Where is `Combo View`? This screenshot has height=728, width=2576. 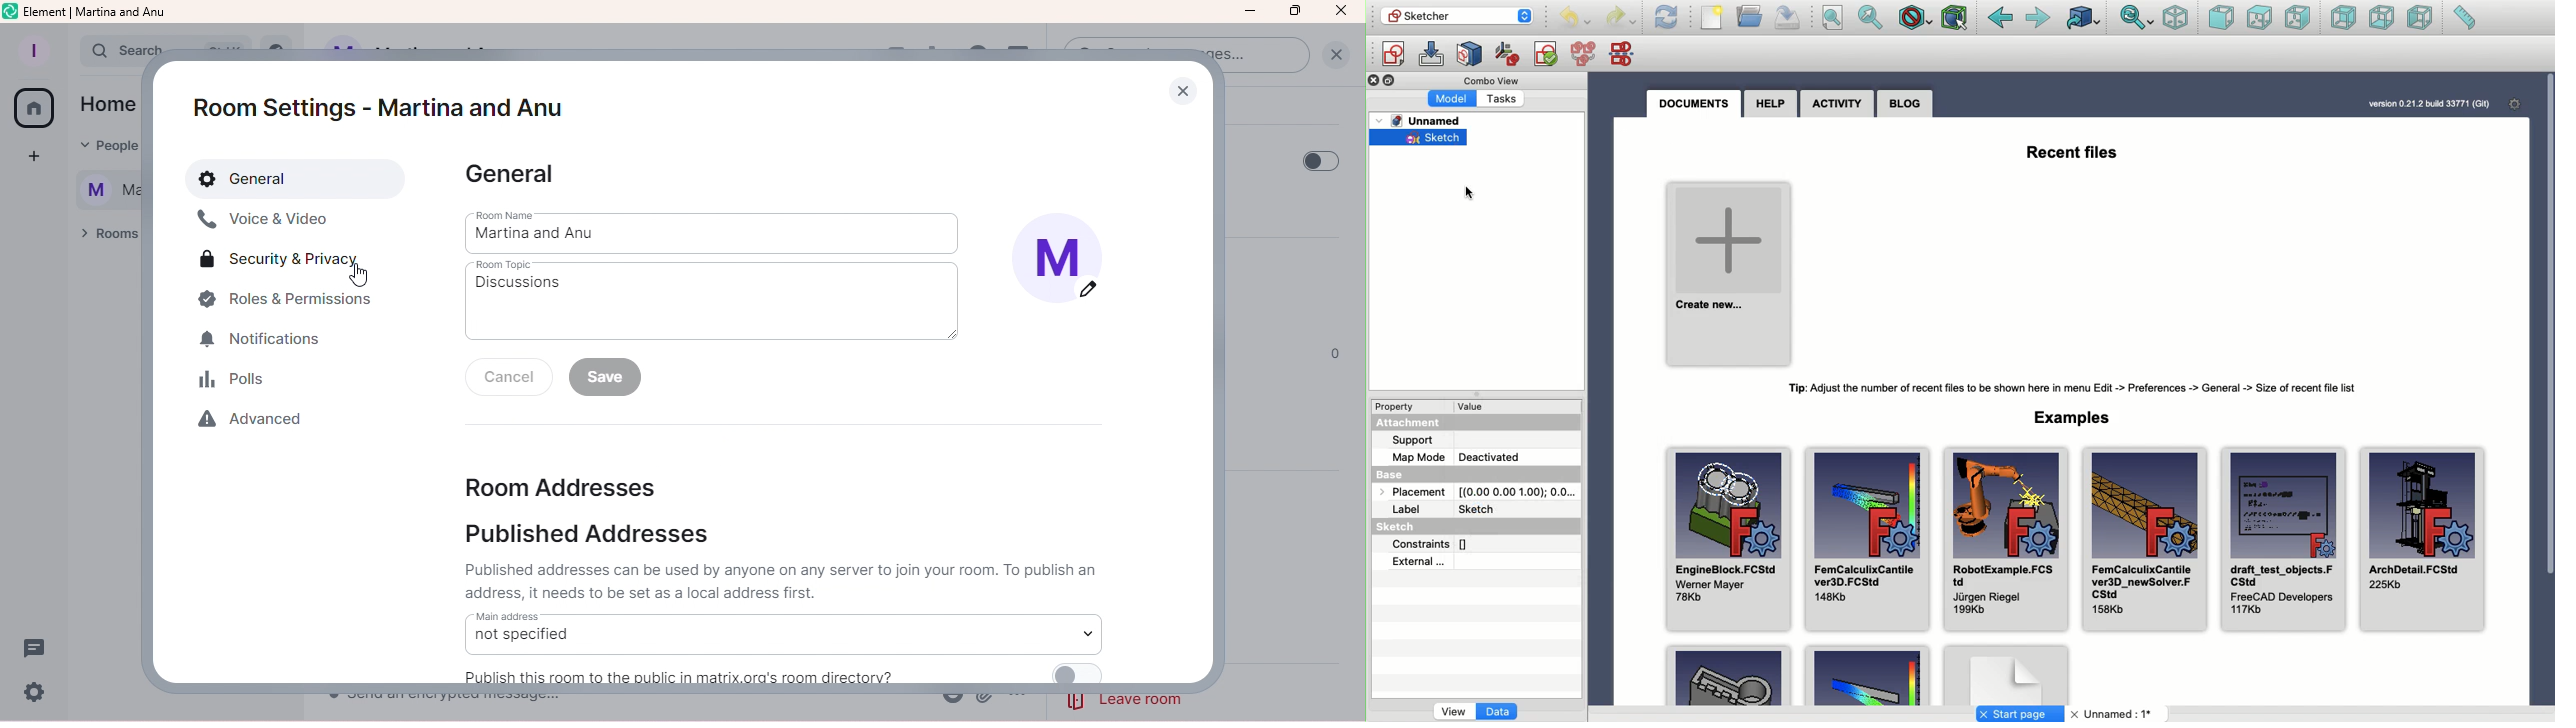
Combo View is located at coordinates (1492, 80).